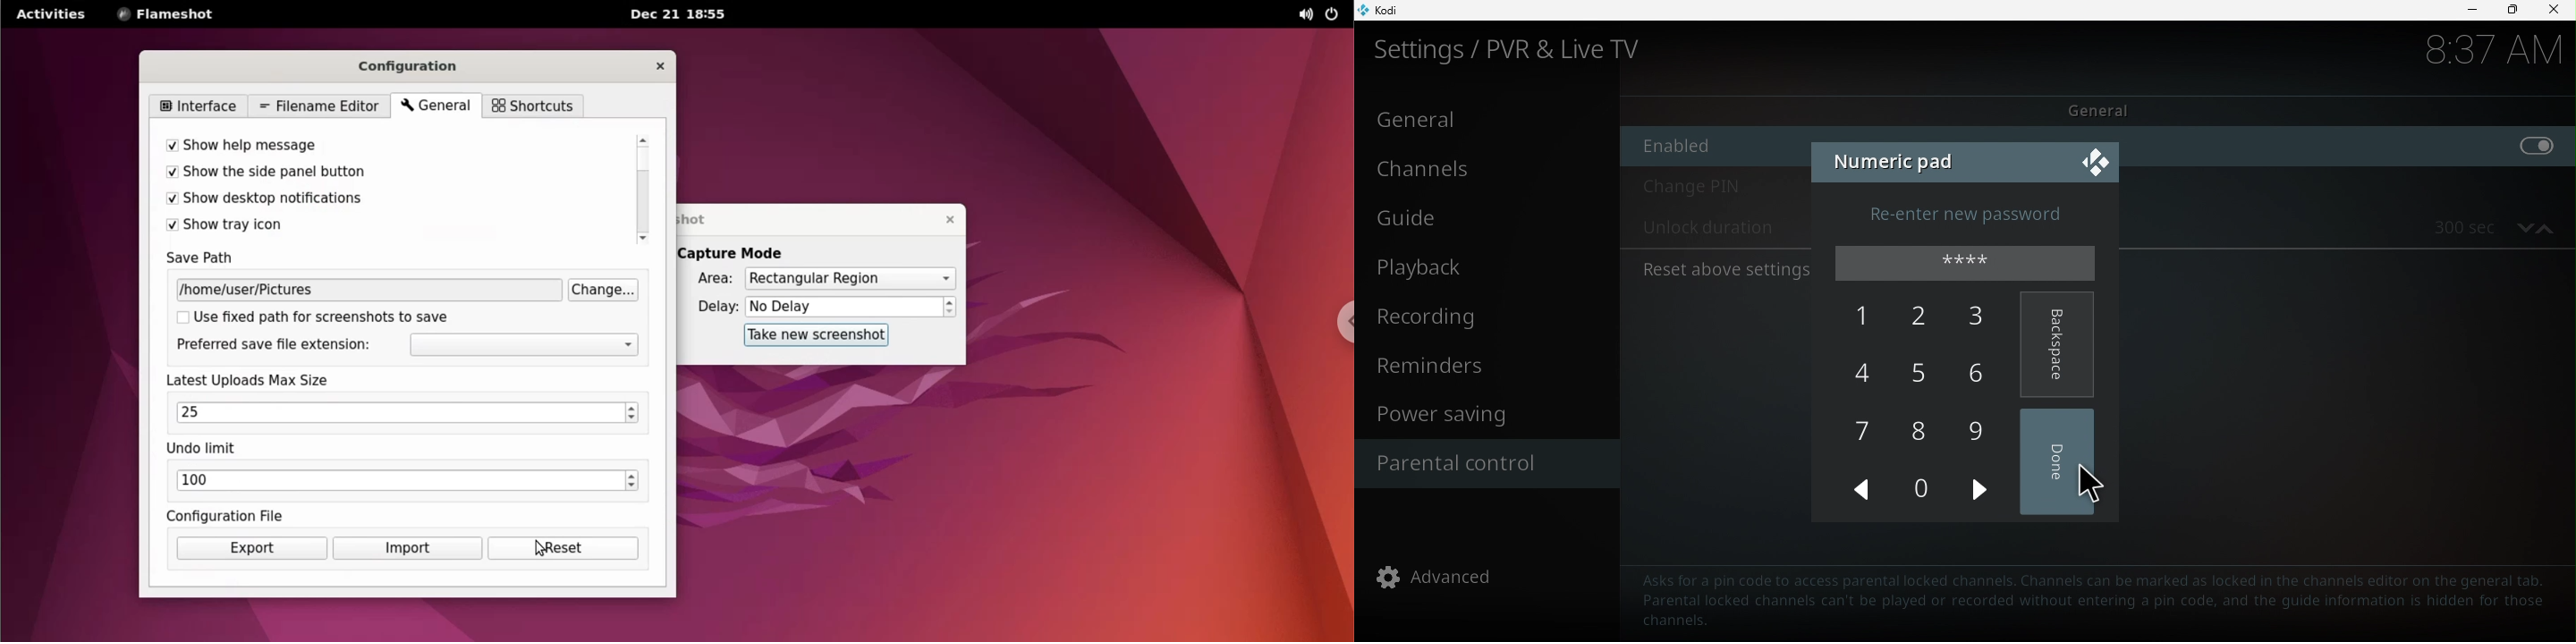  What do you see at coordinates (1989, 372) in the screenshot?
I see `6` at bounding box center [1989, 372].